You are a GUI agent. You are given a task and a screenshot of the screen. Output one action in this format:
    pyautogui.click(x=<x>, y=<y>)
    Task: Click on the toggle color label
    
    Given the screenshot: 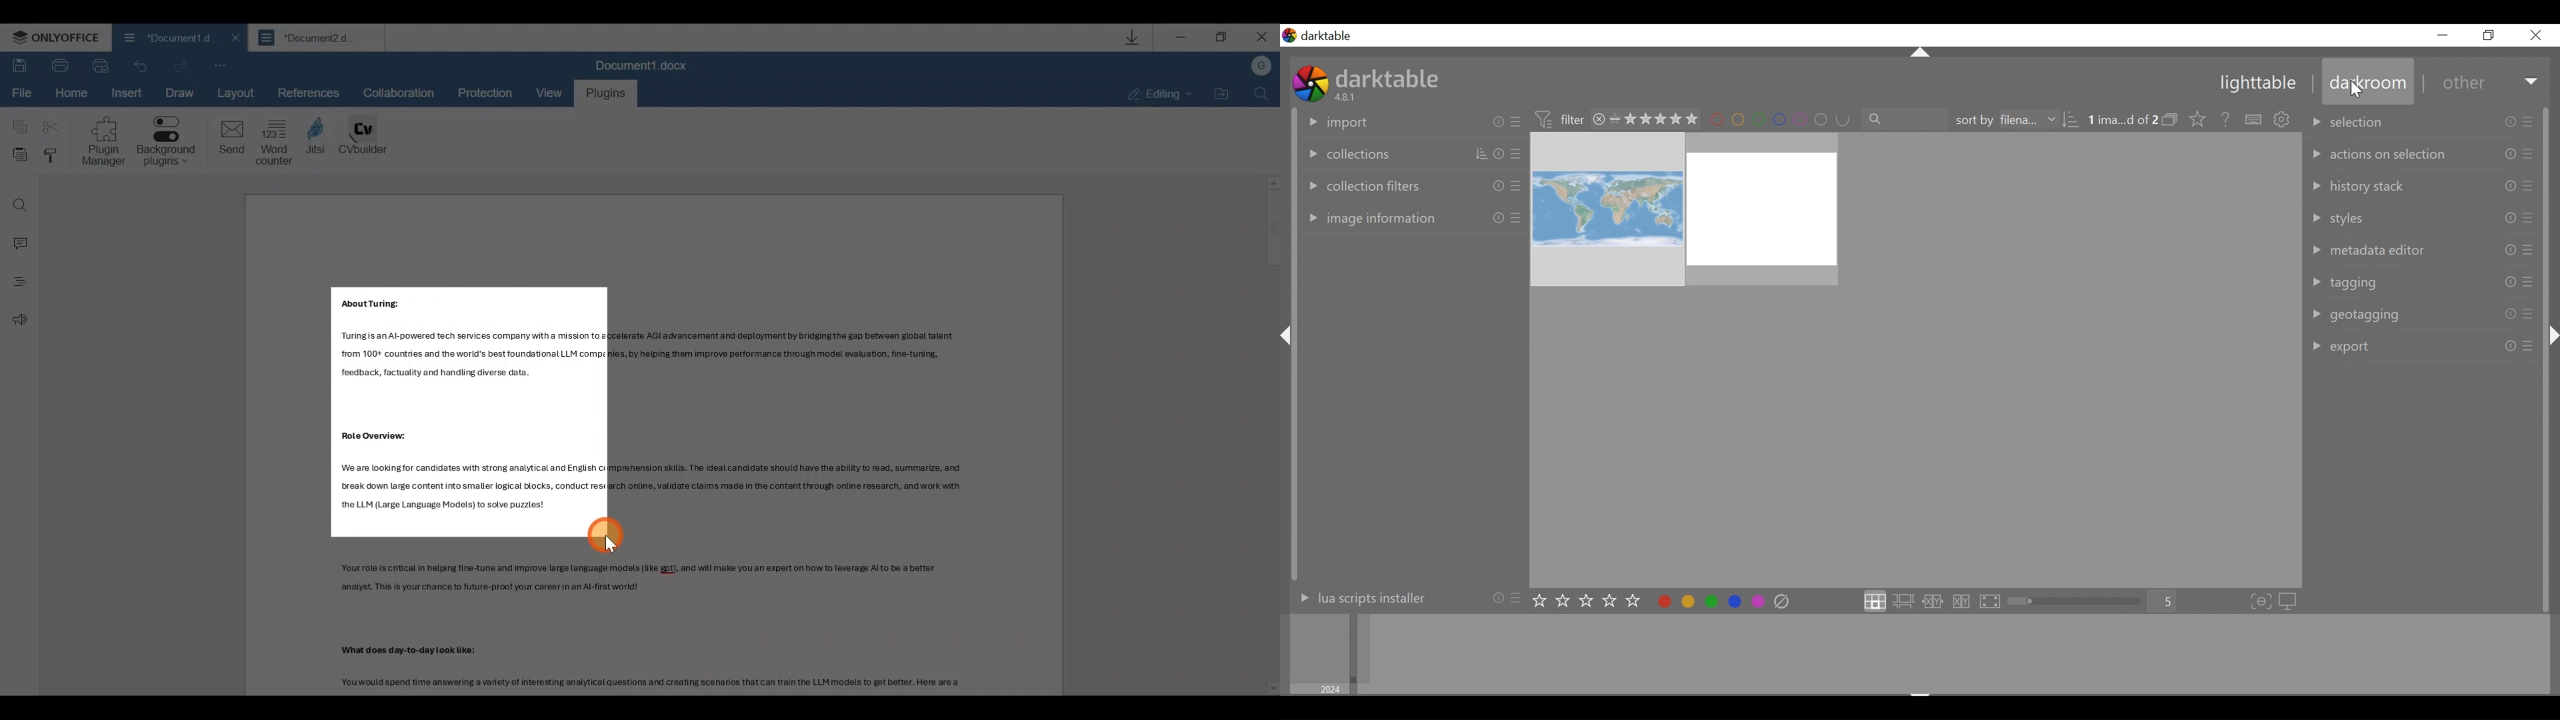 What is the action you would take?
    pyautogui.click(x=1711, y=601)
    